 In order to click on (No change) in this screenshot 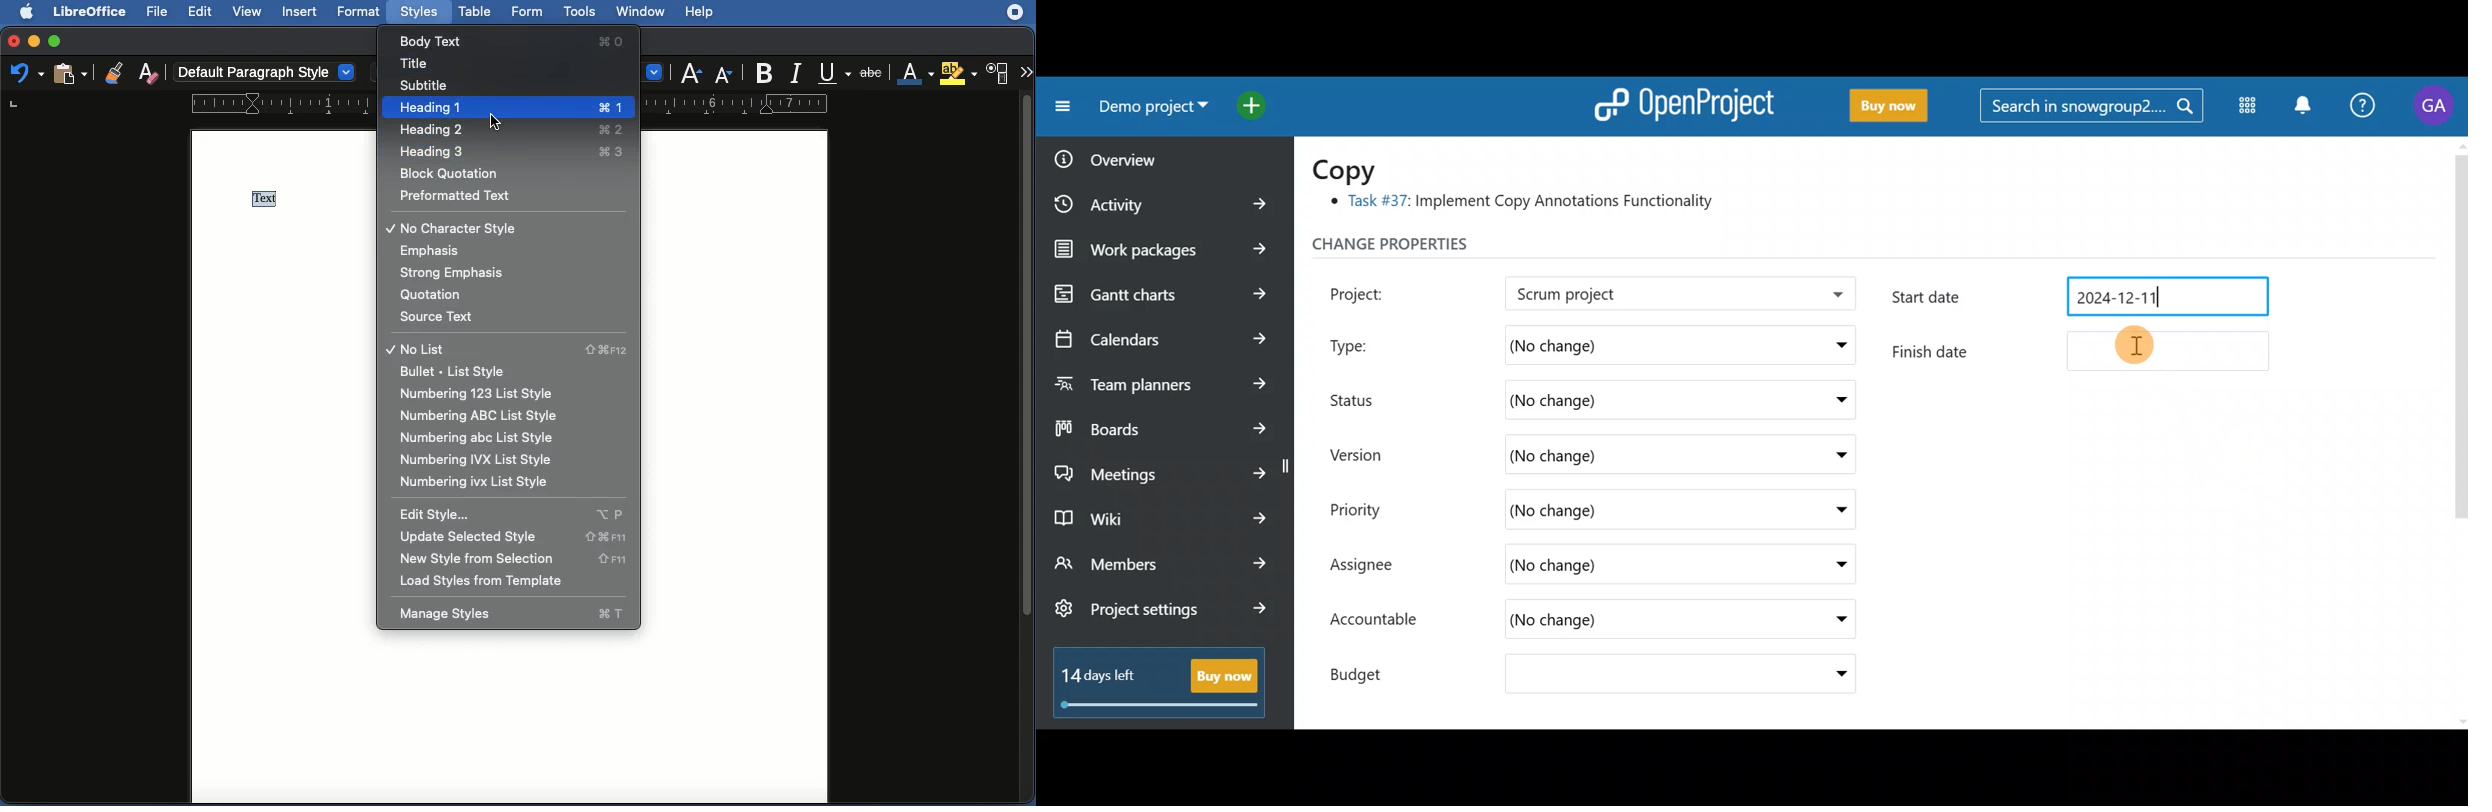, I will do `click(1608, 622)`.